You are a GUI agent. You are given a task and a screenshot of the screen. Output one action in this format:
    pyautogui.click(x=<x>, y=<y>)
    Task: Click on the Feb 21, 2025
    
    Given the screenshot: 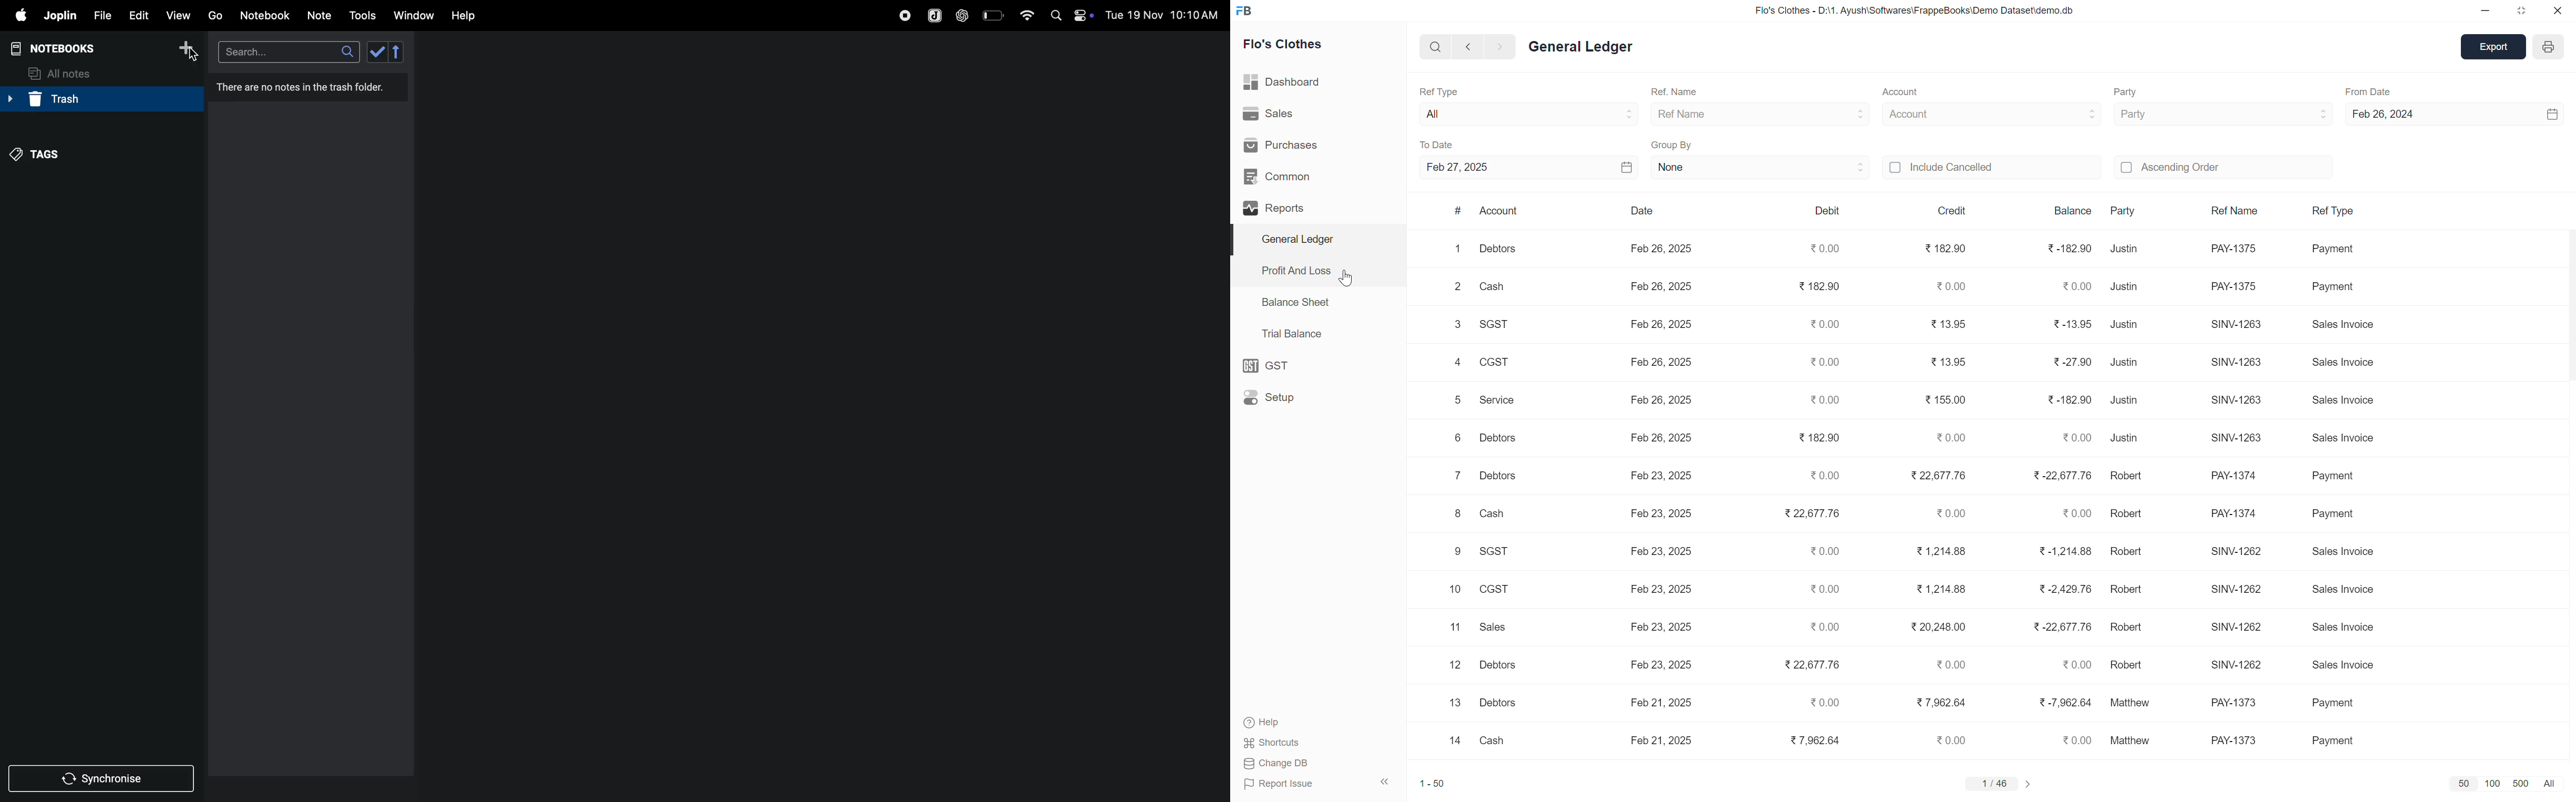 What is the action you would take?
    pyautogui.click(x=1668, y=745)
    